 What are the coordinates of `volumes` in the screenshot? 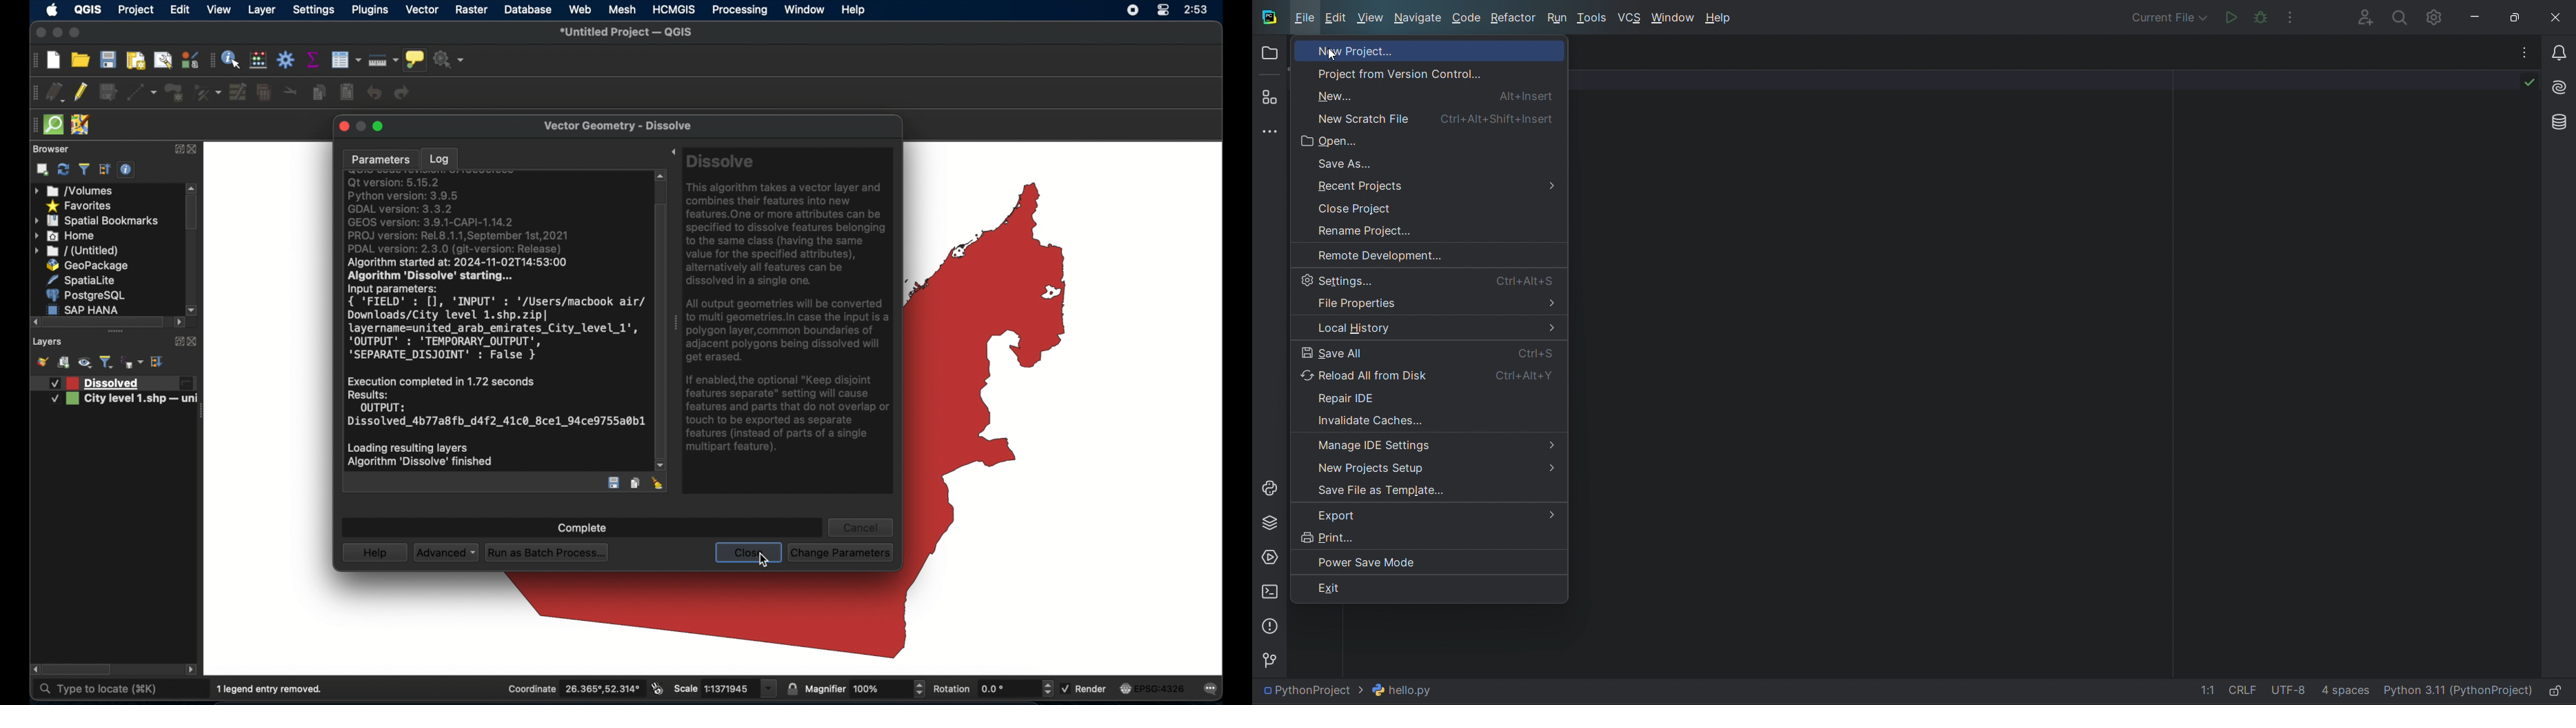 It's located at (74, 190).